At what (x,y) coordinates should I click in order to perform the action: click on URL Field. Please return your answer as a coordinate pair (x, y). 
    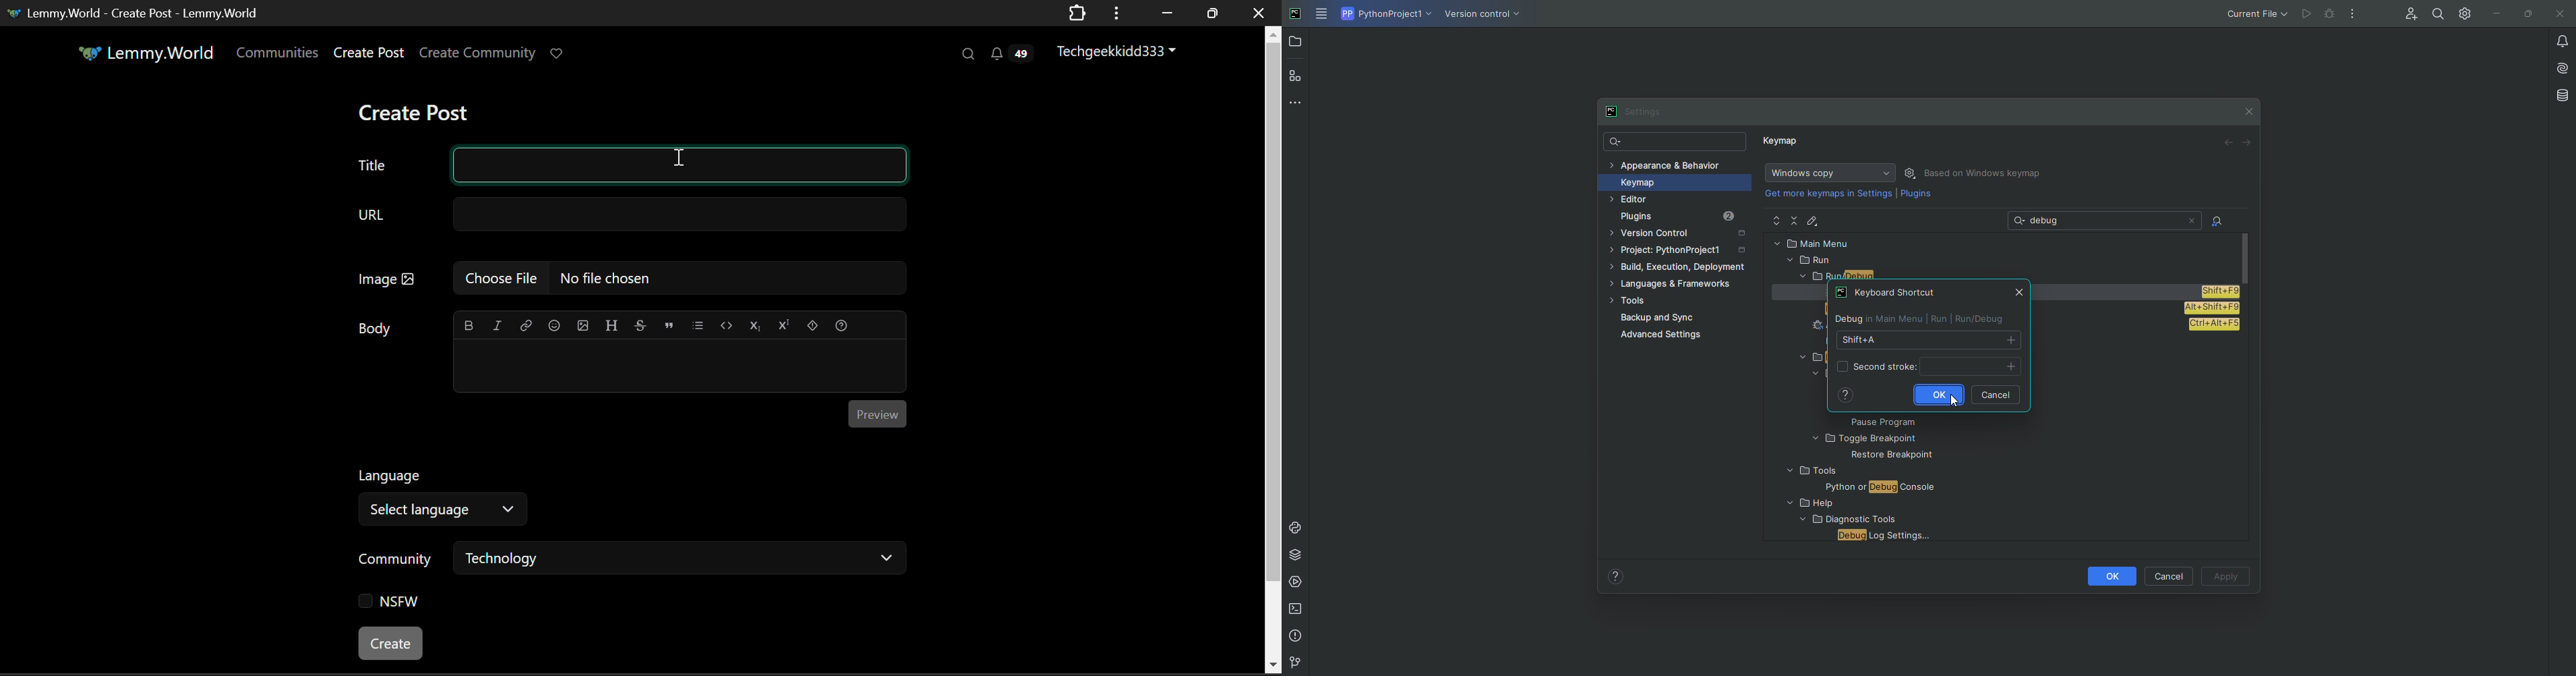
    Looking at the image, I should click on (621, 213).